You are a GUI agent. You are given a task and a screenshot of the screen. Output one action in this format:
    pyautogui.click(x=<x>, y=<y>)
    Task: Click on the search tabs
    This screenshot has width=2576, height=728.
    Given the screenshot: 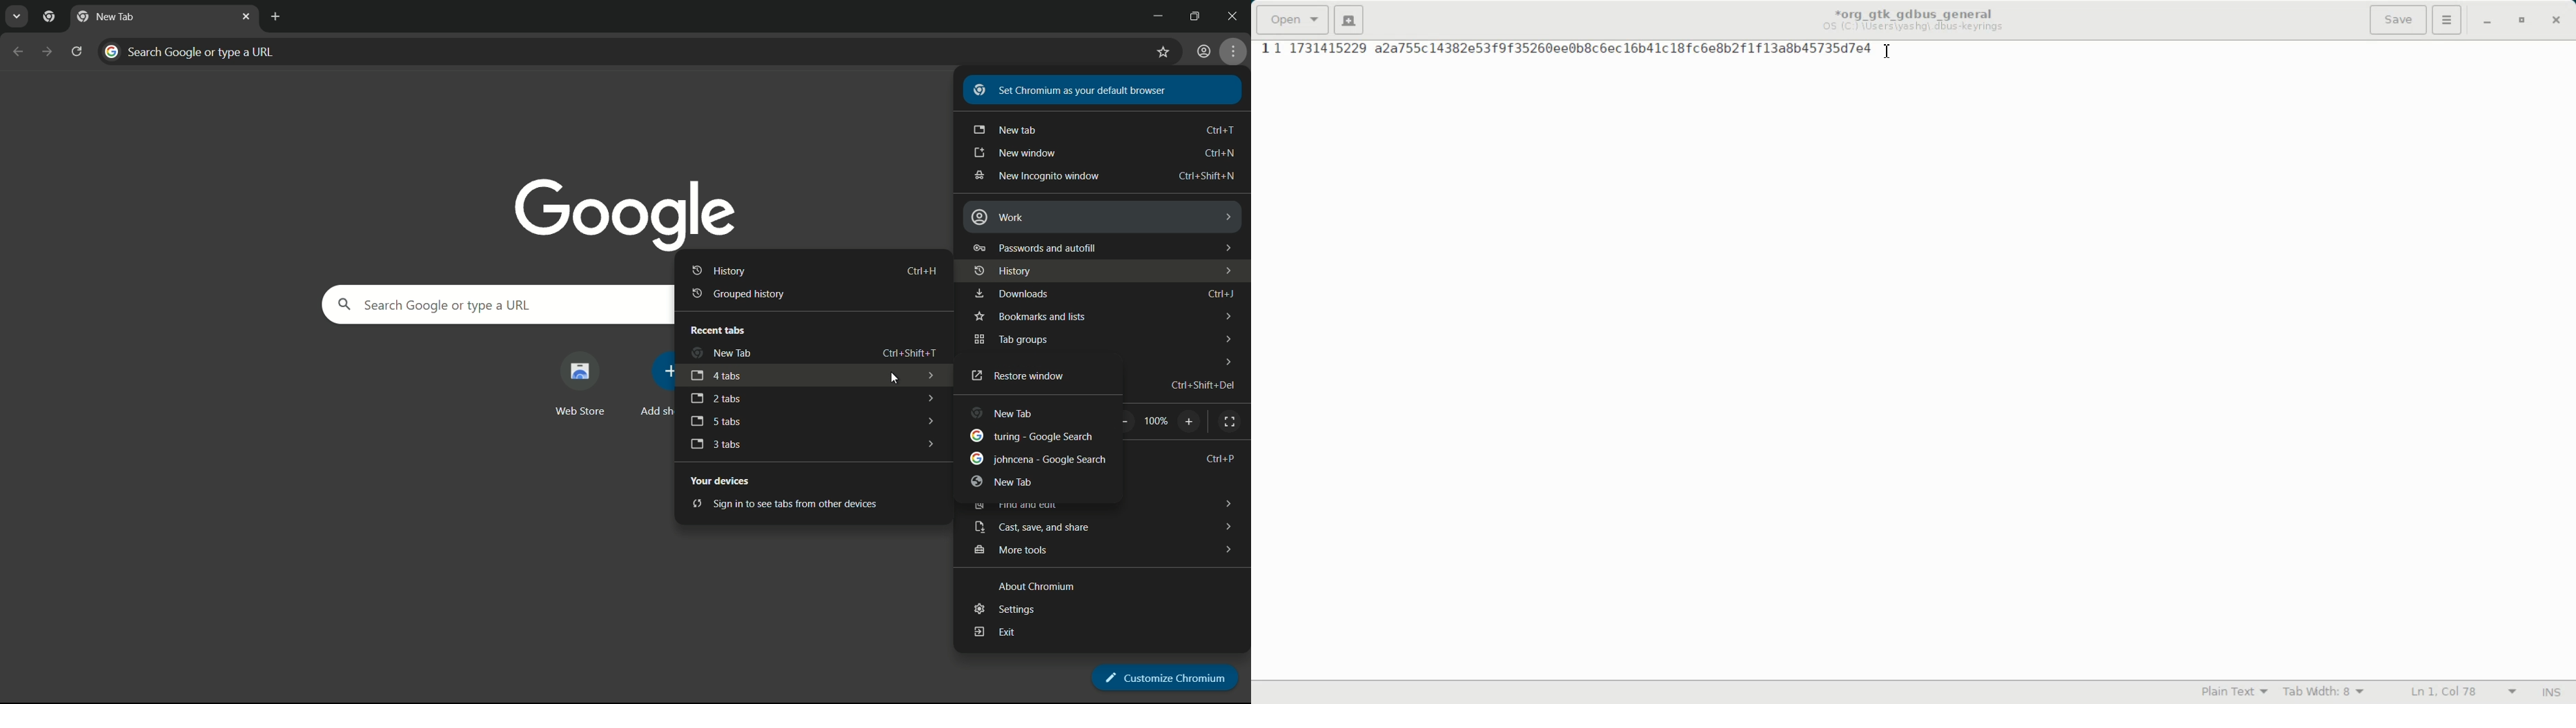 What is the action you would take?
    pyautogui.click(x=18, y=16)
    